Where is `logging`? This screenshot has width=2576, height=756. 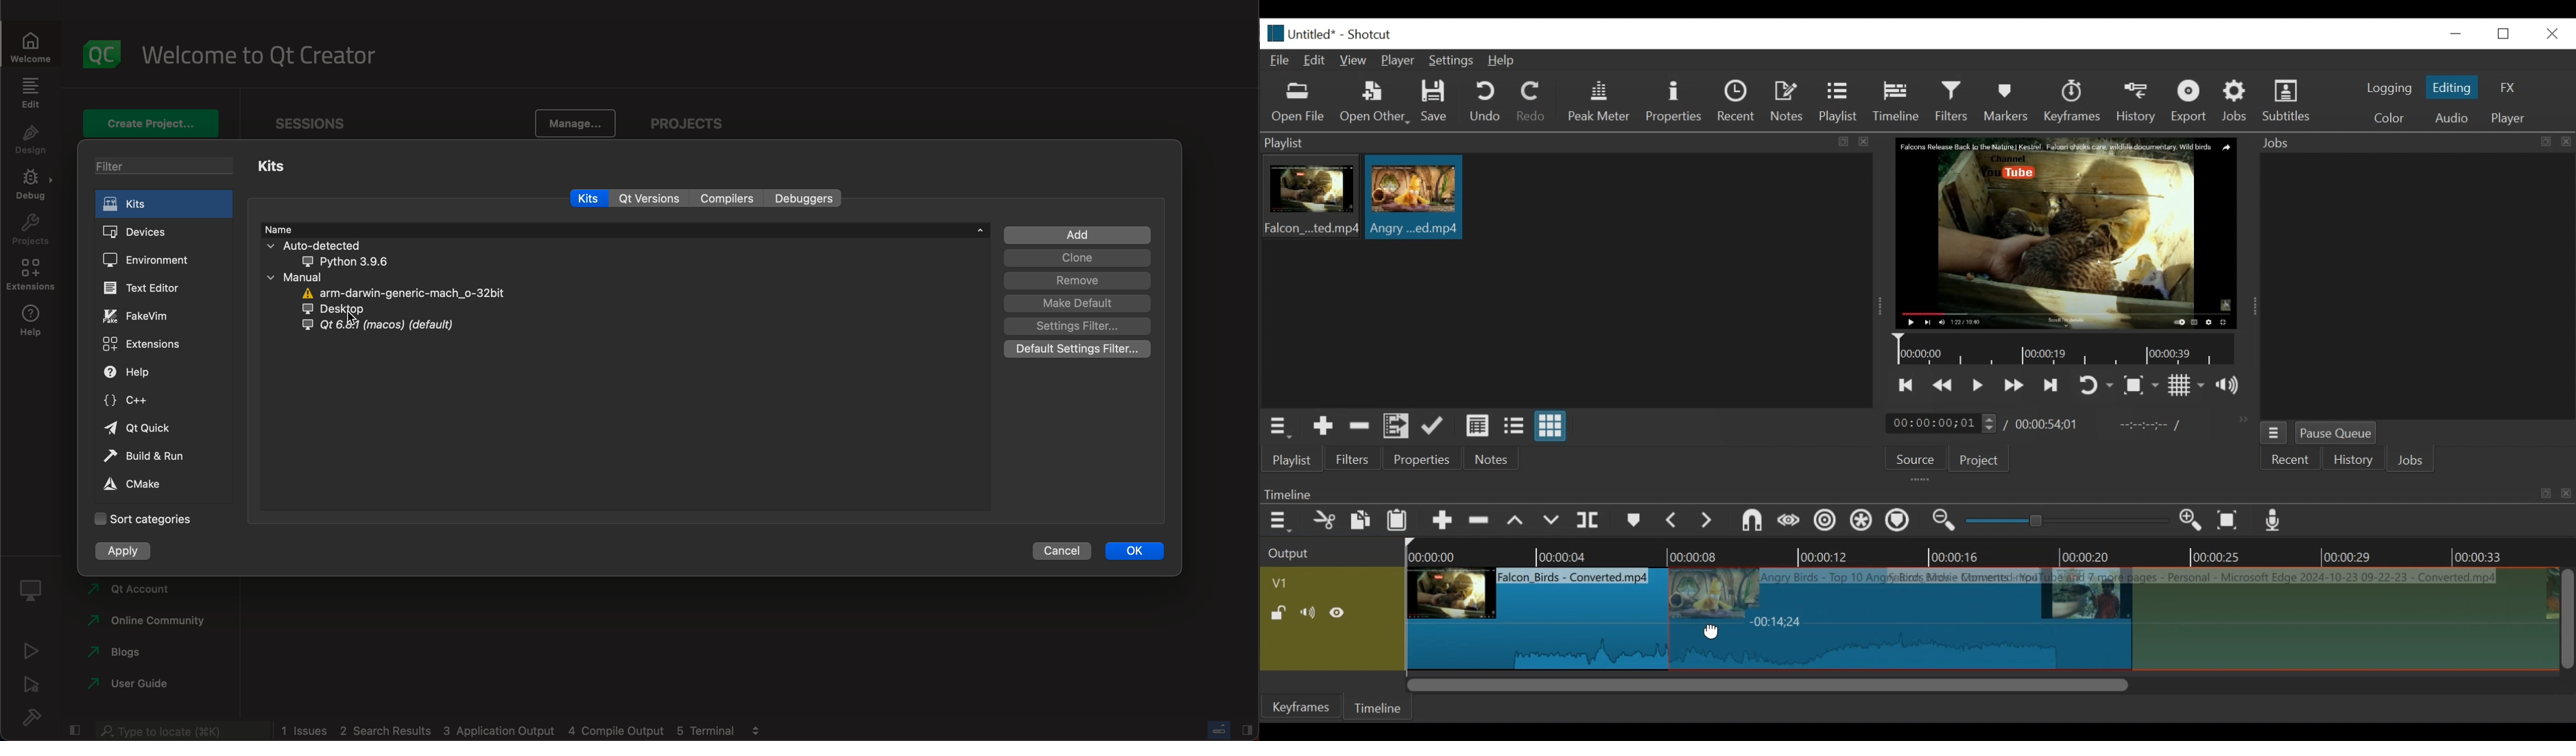
logging is located at coordinates (2388, 88).